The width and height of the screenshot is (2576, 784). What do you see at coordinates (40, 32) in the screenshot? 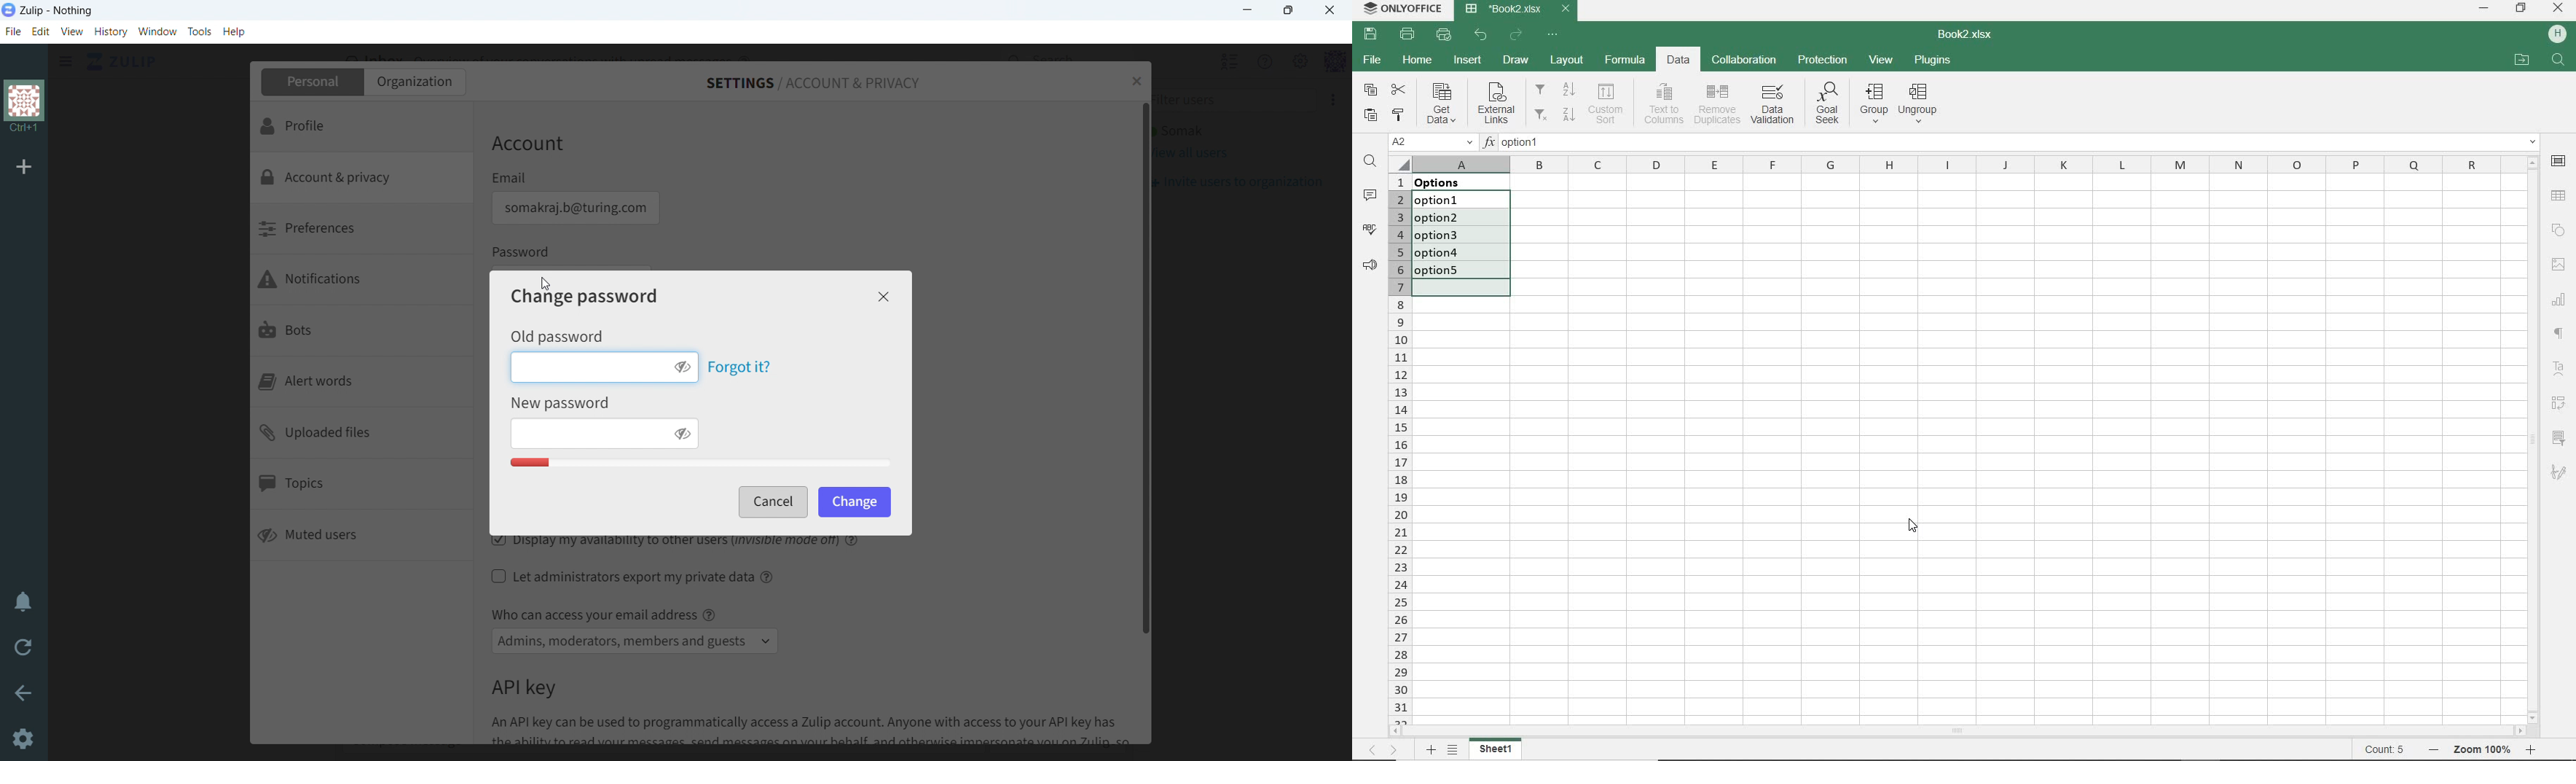
I see `edit` at bounding box center [40, 32].